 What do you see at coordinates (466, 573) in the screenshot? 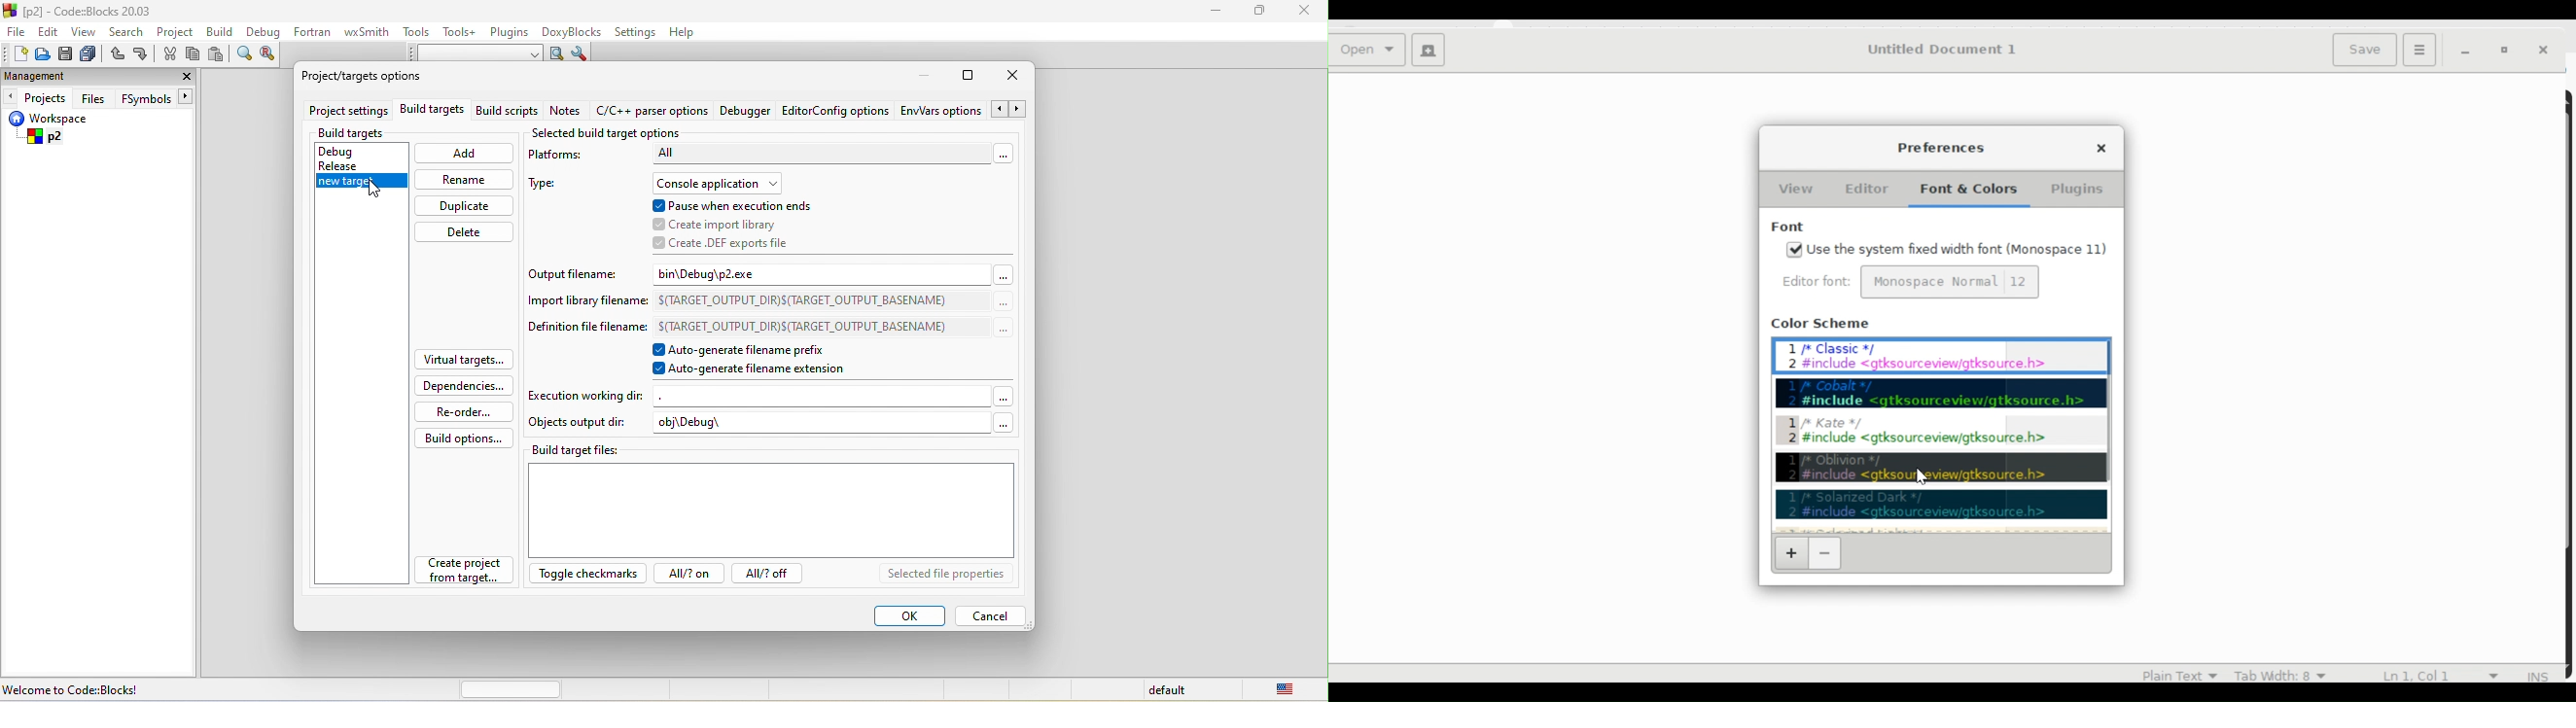
I see `create project from target` at bounding box center [466, 573].